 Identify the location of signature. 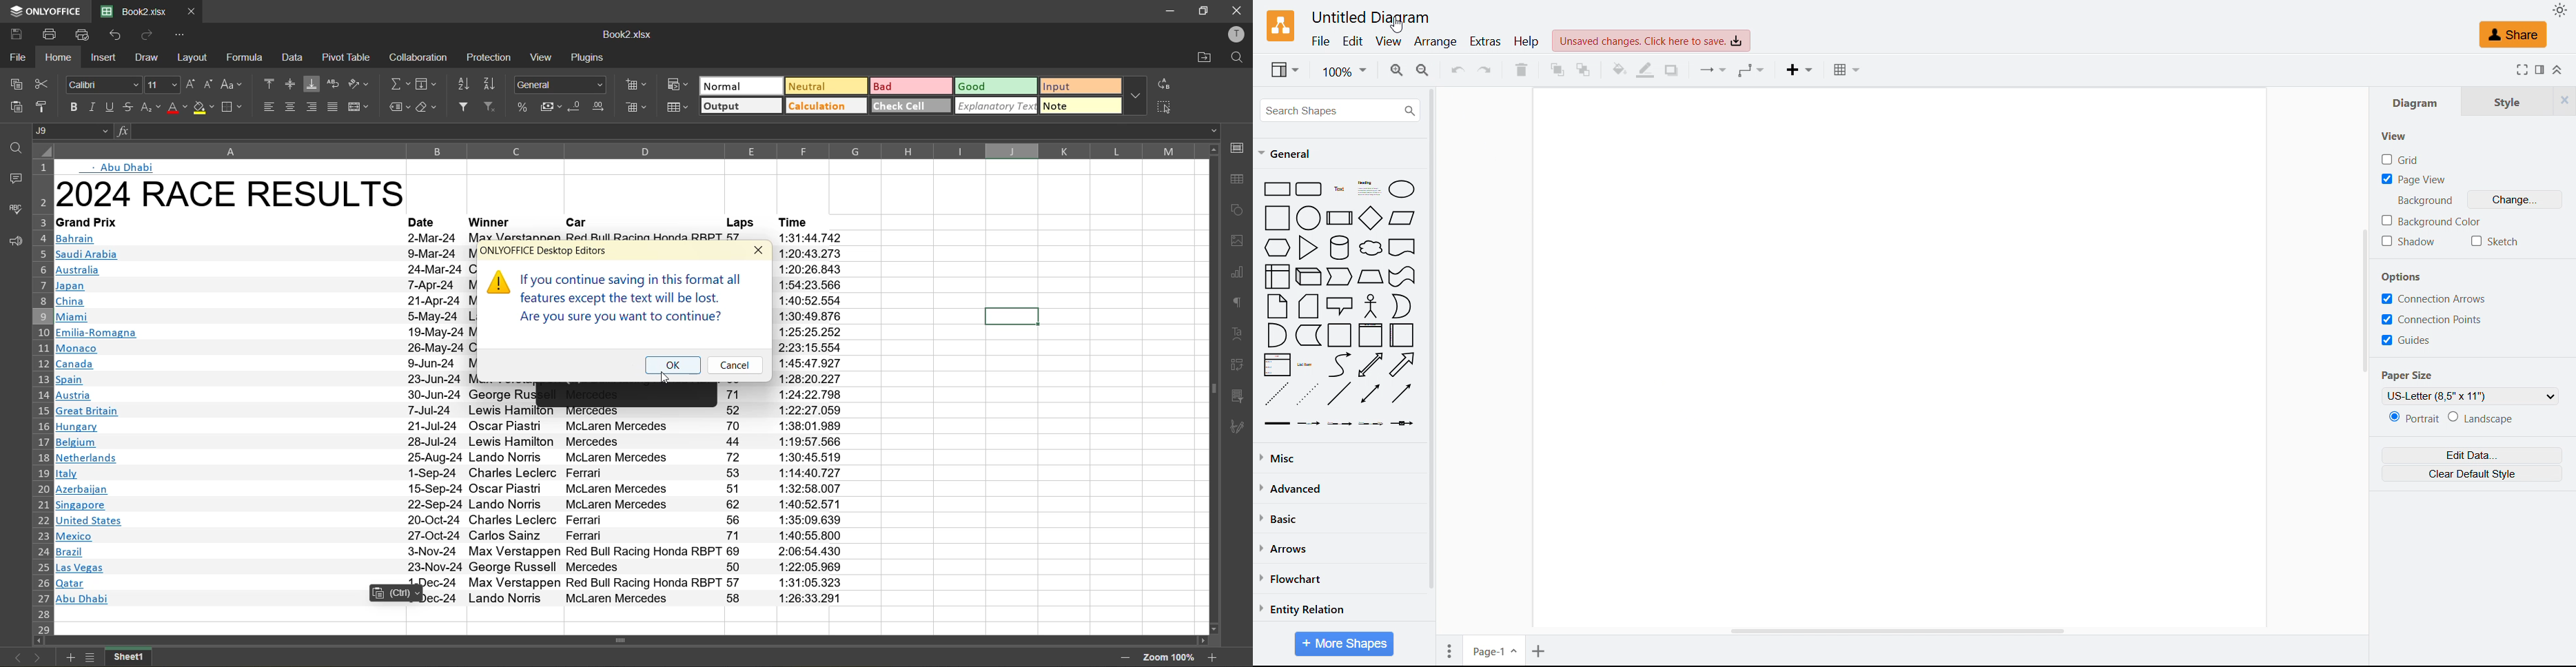
(1241, 429).